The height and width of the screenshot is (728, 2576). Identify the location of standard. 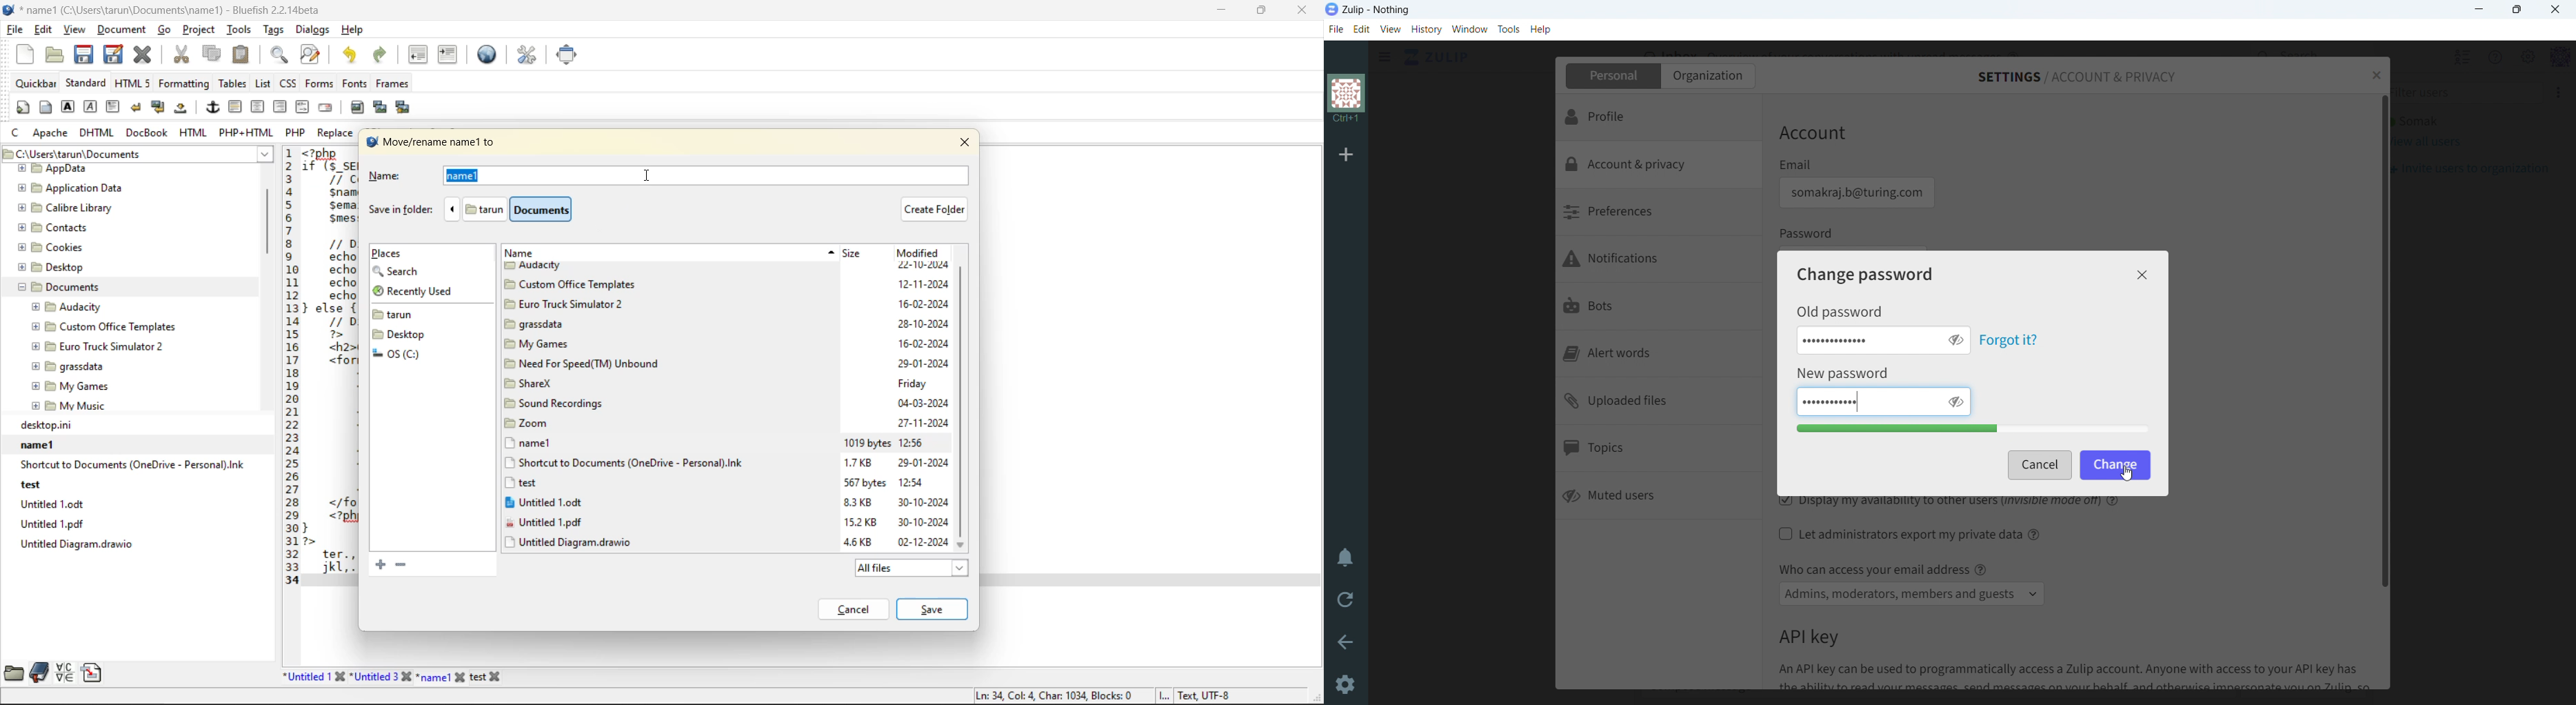
(87, 85).